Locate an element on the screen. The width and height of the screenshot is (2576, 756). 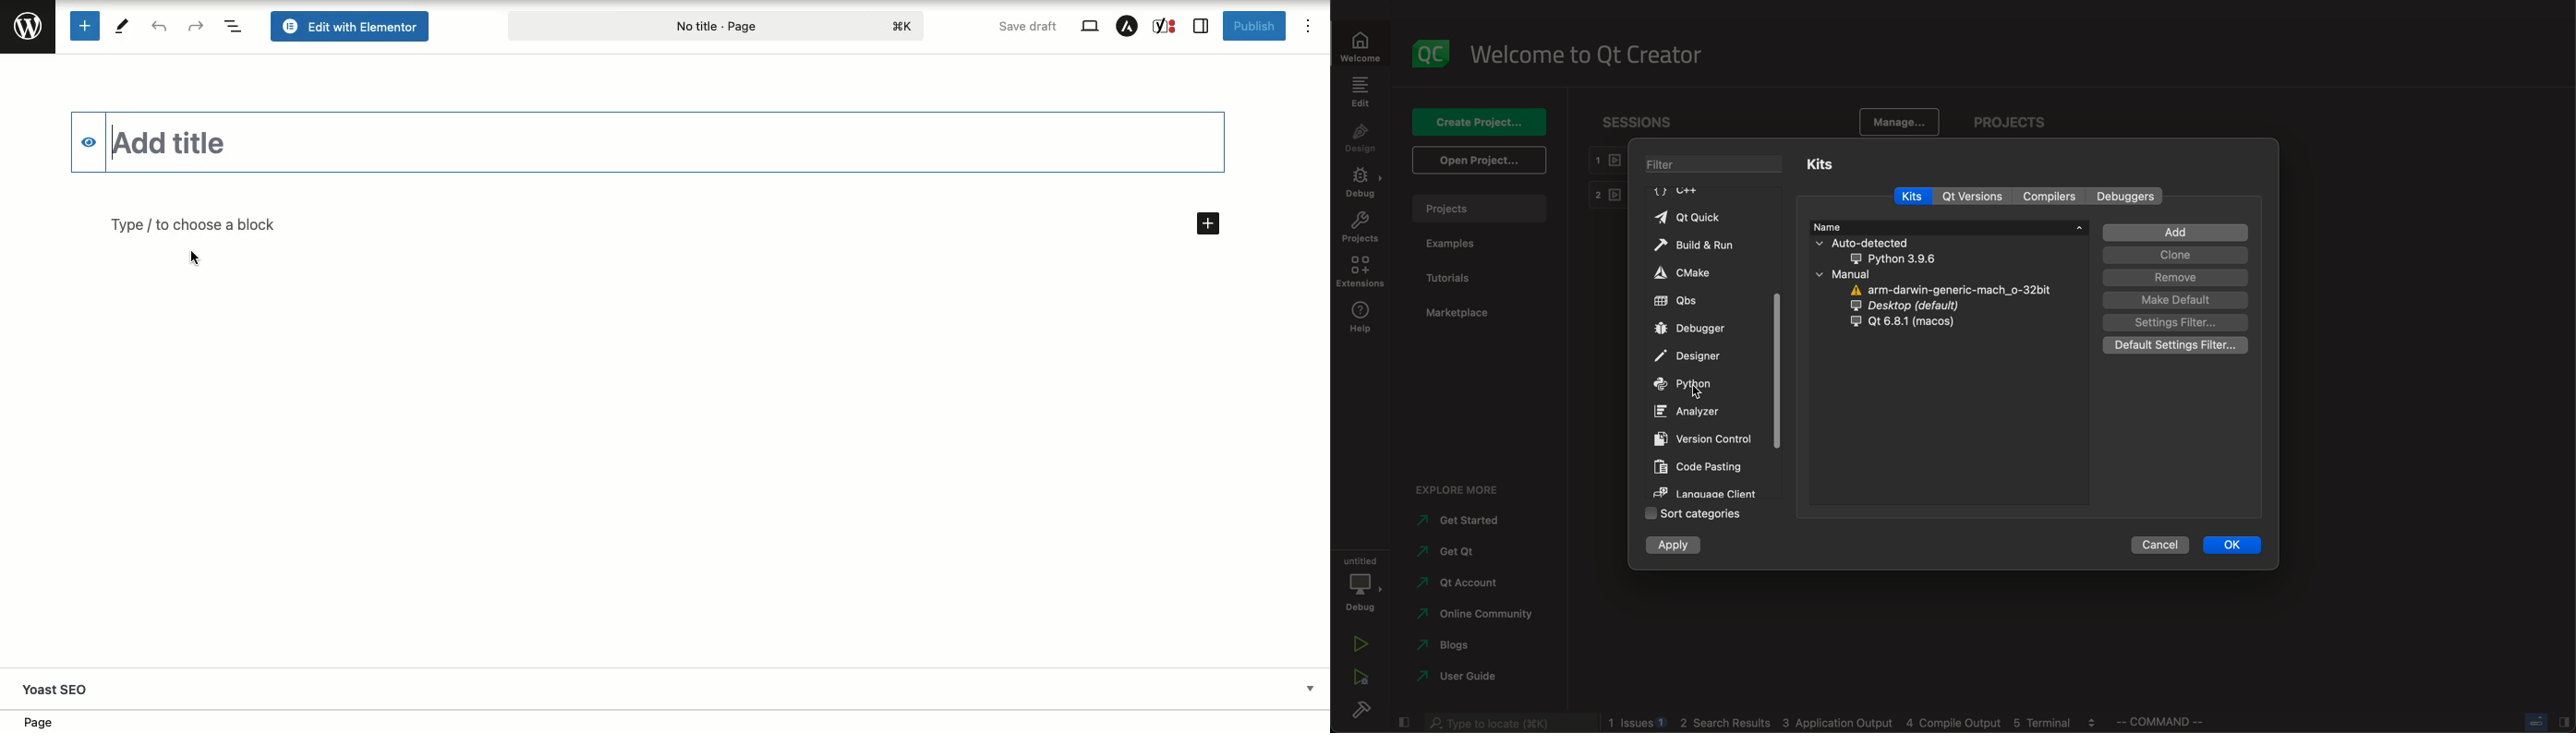
Add title is located at coordinates (668, 142).